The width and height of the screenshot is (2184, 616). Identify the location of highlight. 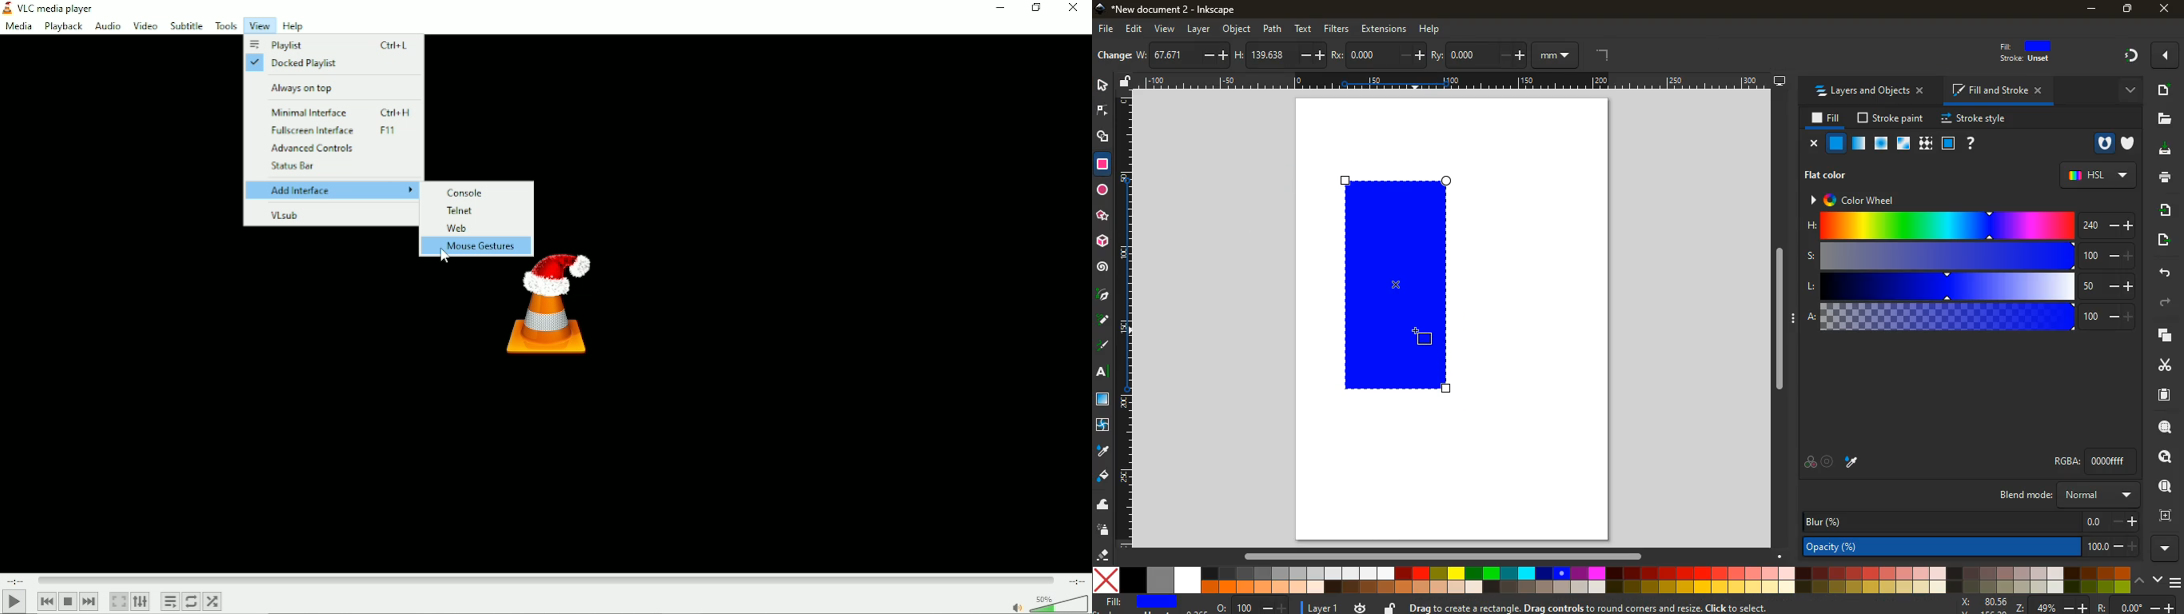
(1106, 347).